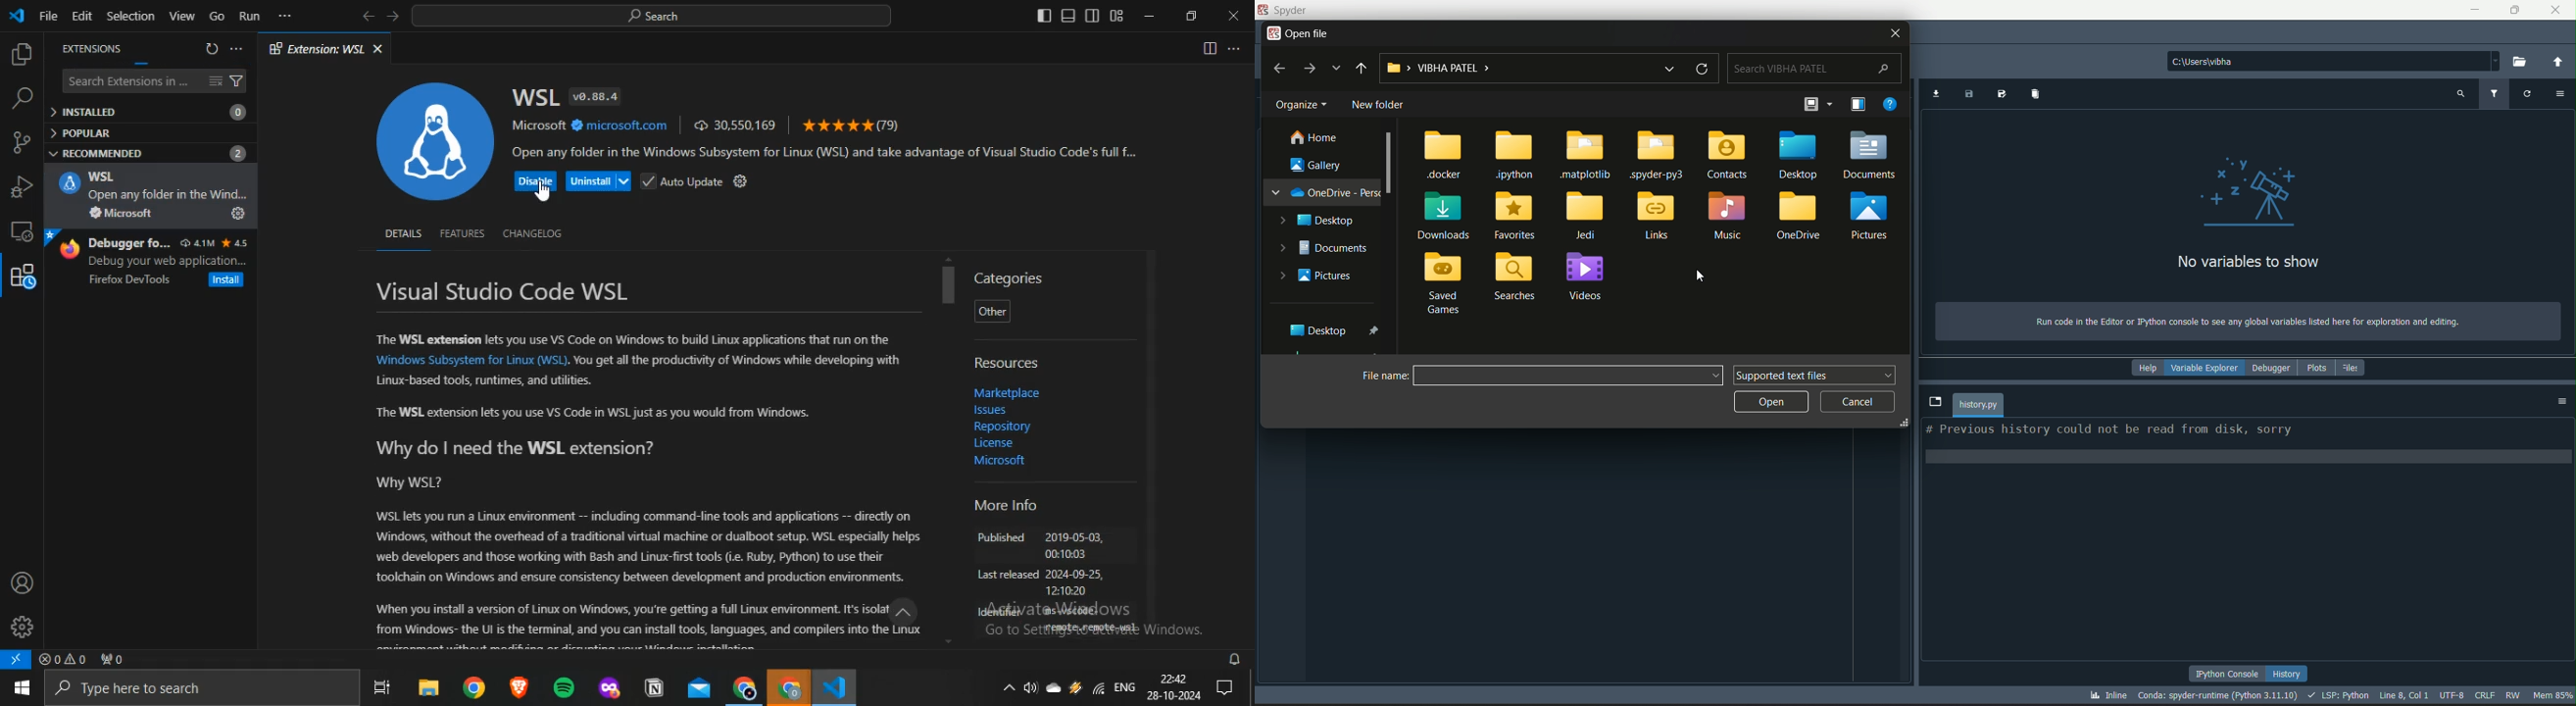  I want to click on search variable, so click(2459, 94).